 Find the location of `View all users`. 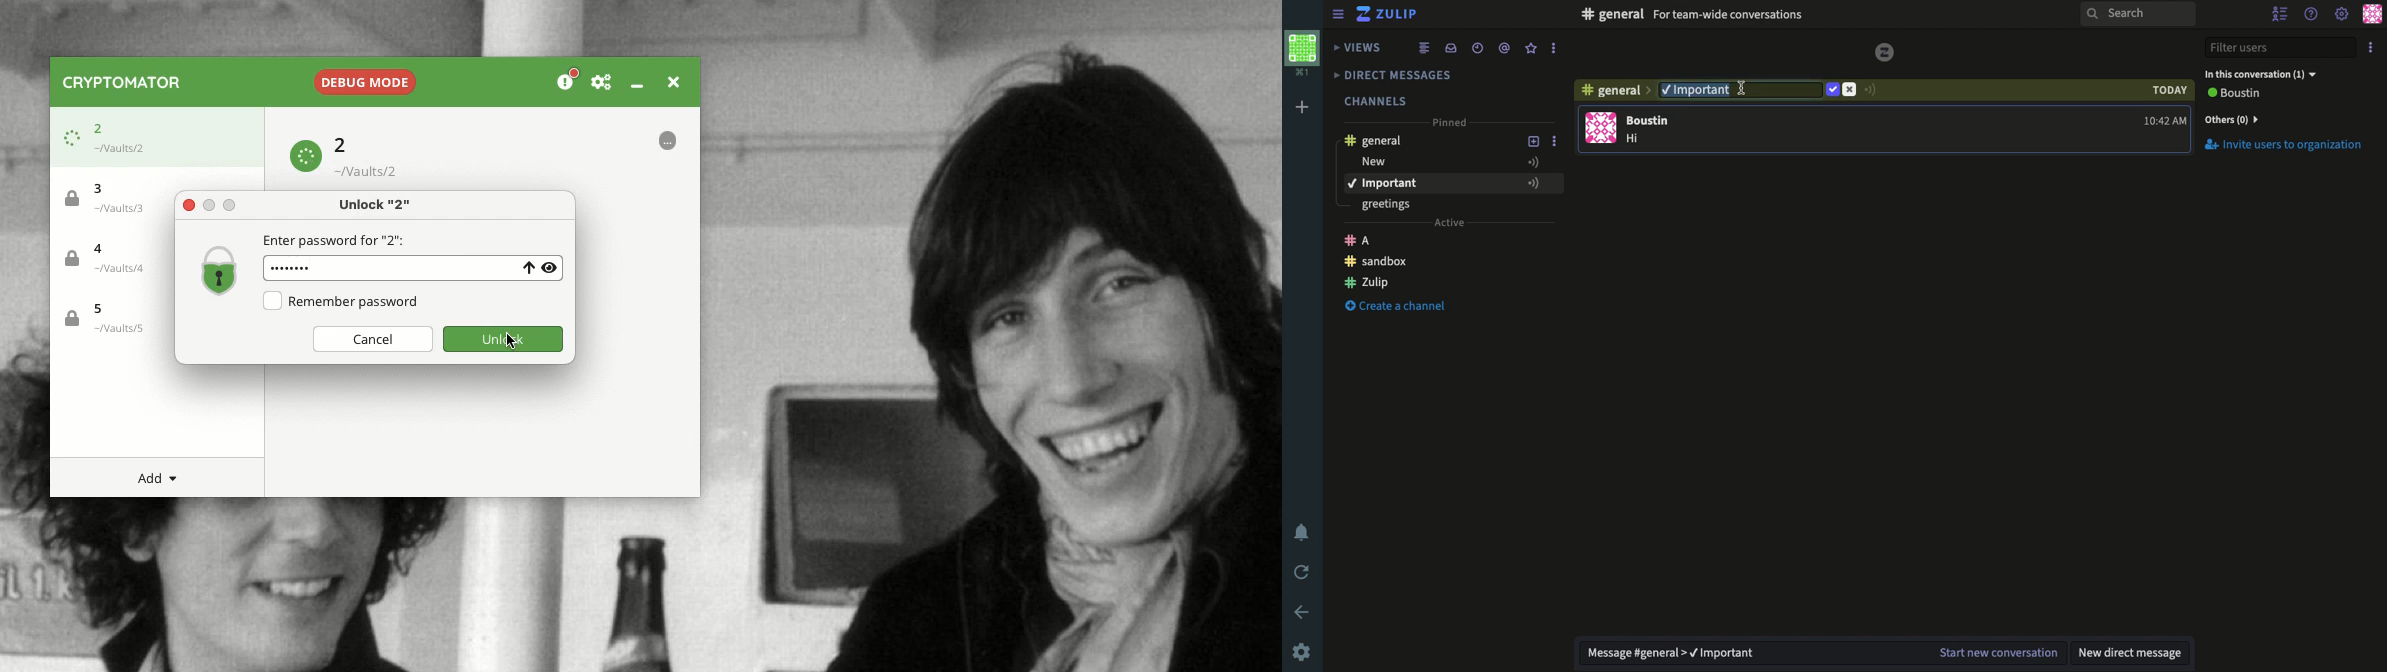

View all users is located at coordinates (2245, 95).